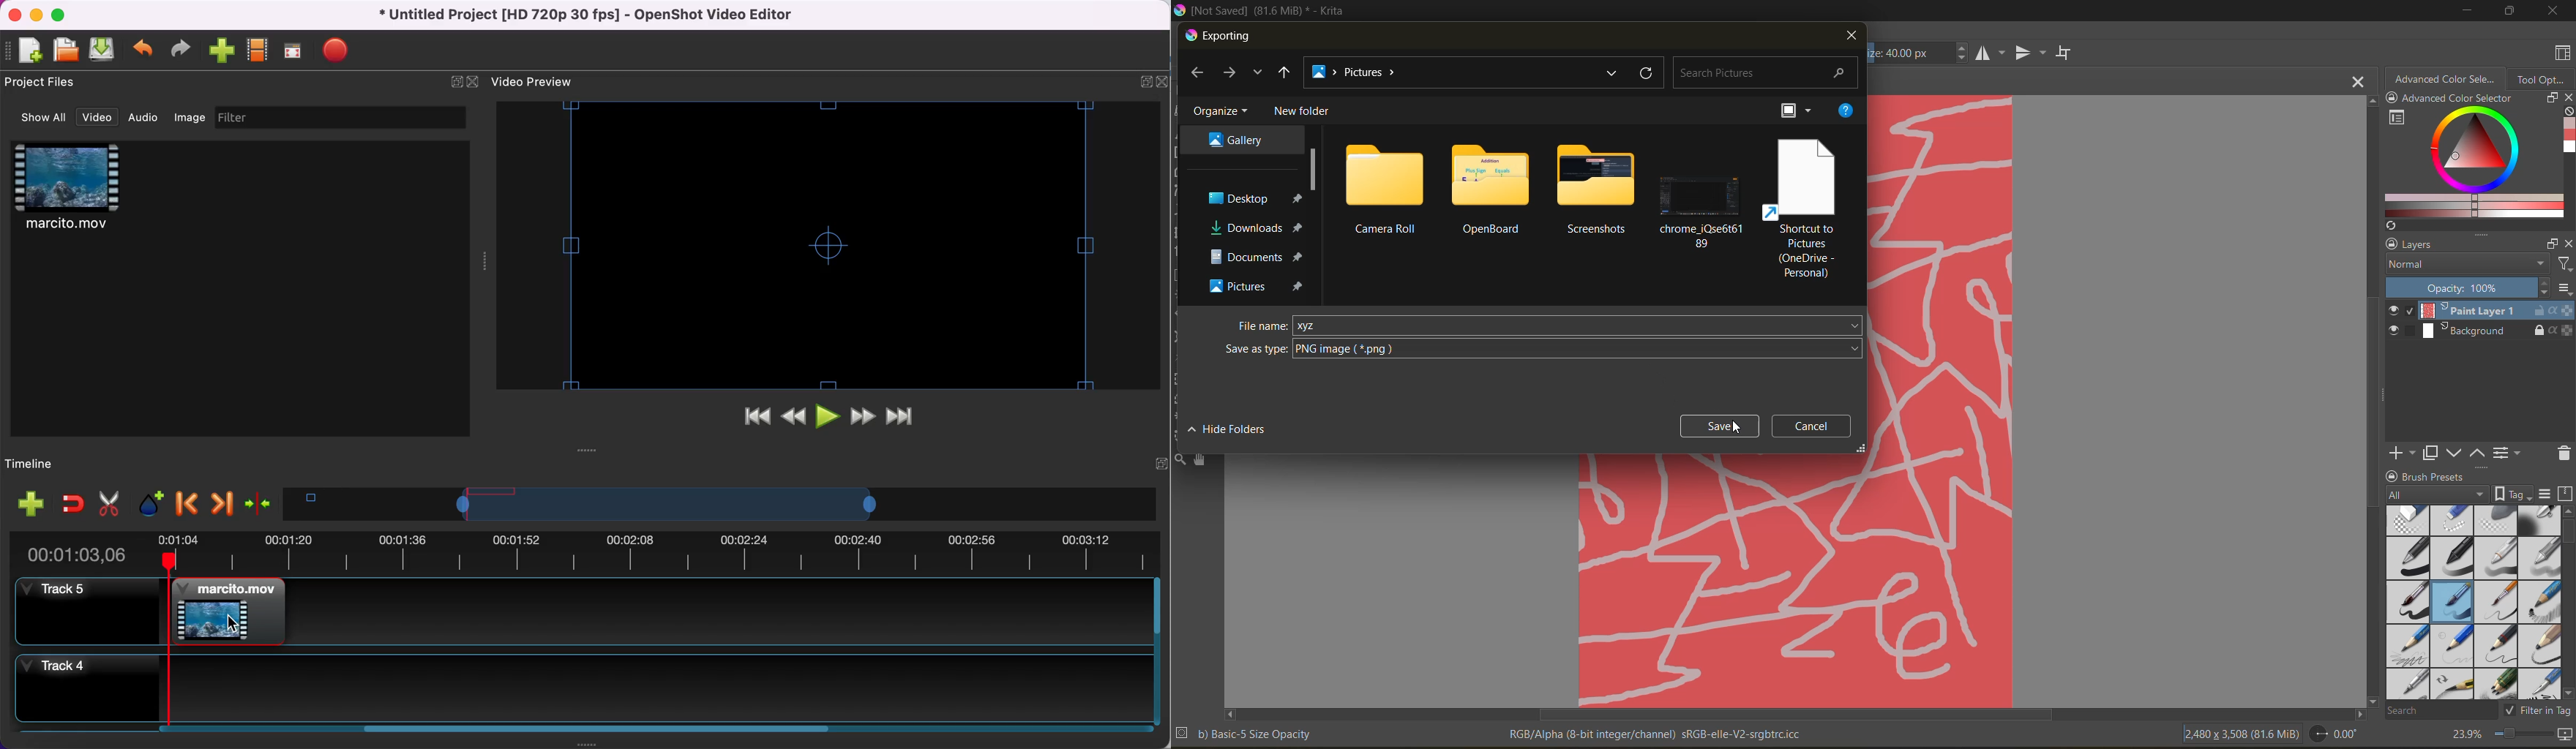  What do you see at coordinates (2542, 78) in the screenshot?
I see `tool options` at bounding box center [2542, 78].